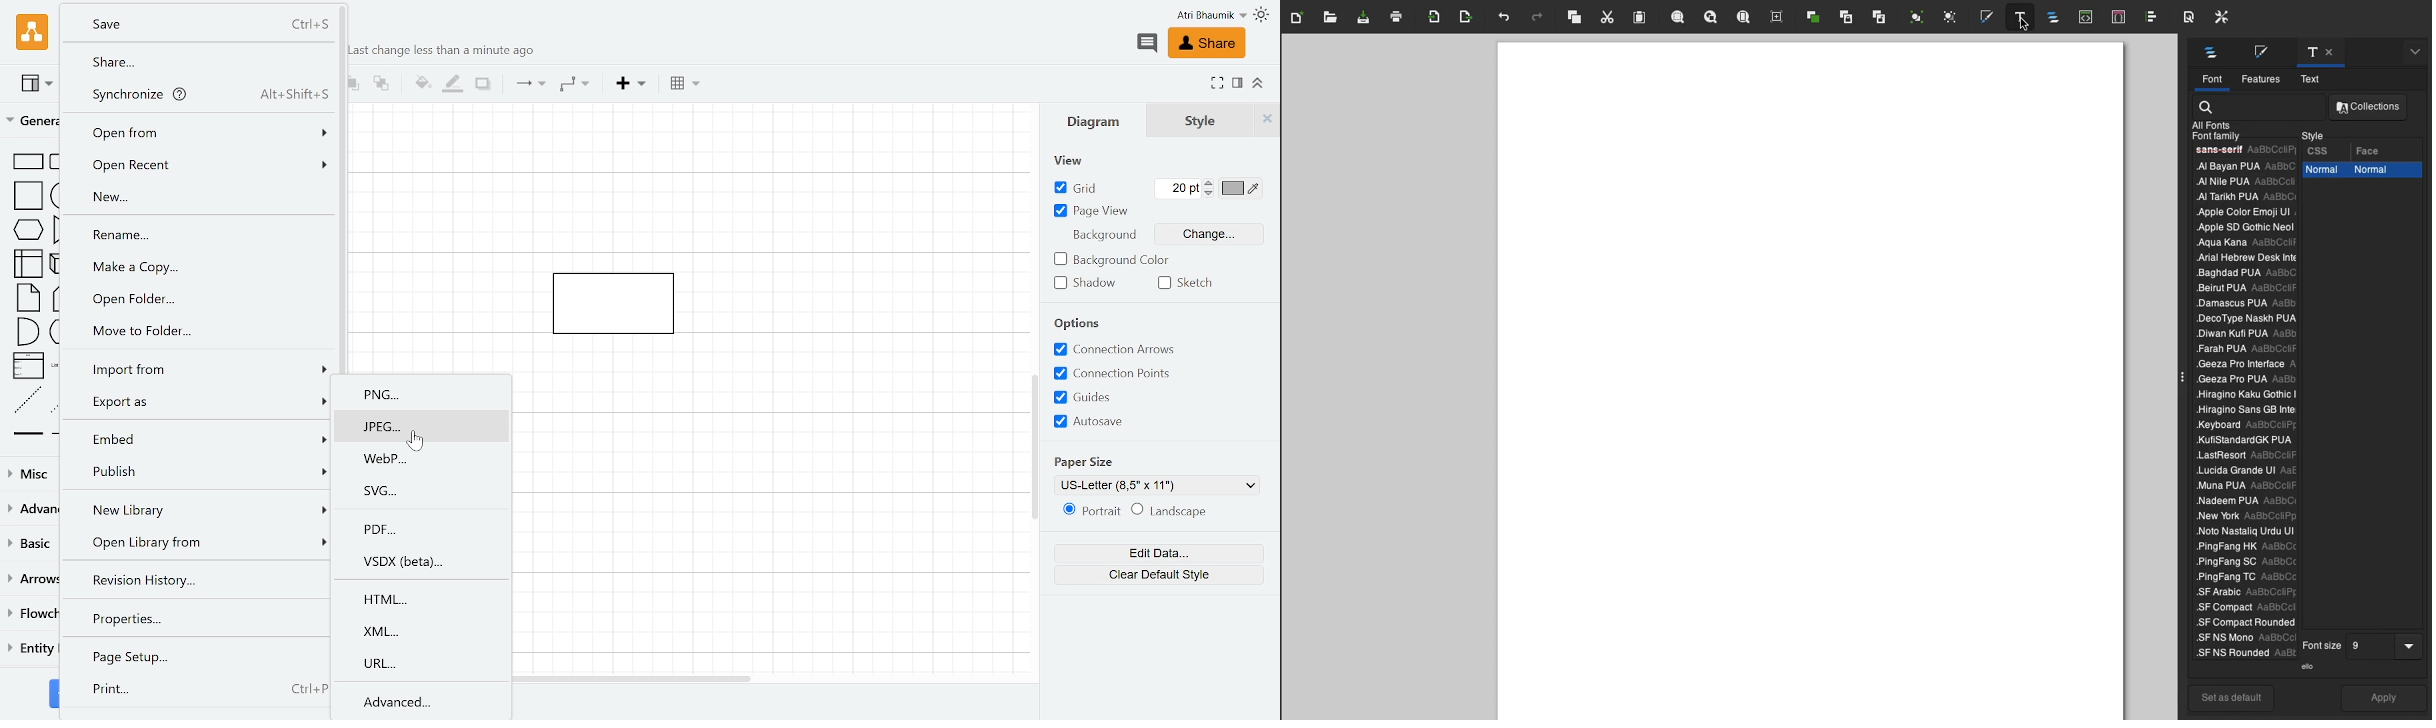 The height and width of the screenshot is (728, 2436). What do you see at coordinates (2242, 530) in the screenshot?
I see `.Noso Nastaliq Urdu Ui` at bounding box center [2242, 530].